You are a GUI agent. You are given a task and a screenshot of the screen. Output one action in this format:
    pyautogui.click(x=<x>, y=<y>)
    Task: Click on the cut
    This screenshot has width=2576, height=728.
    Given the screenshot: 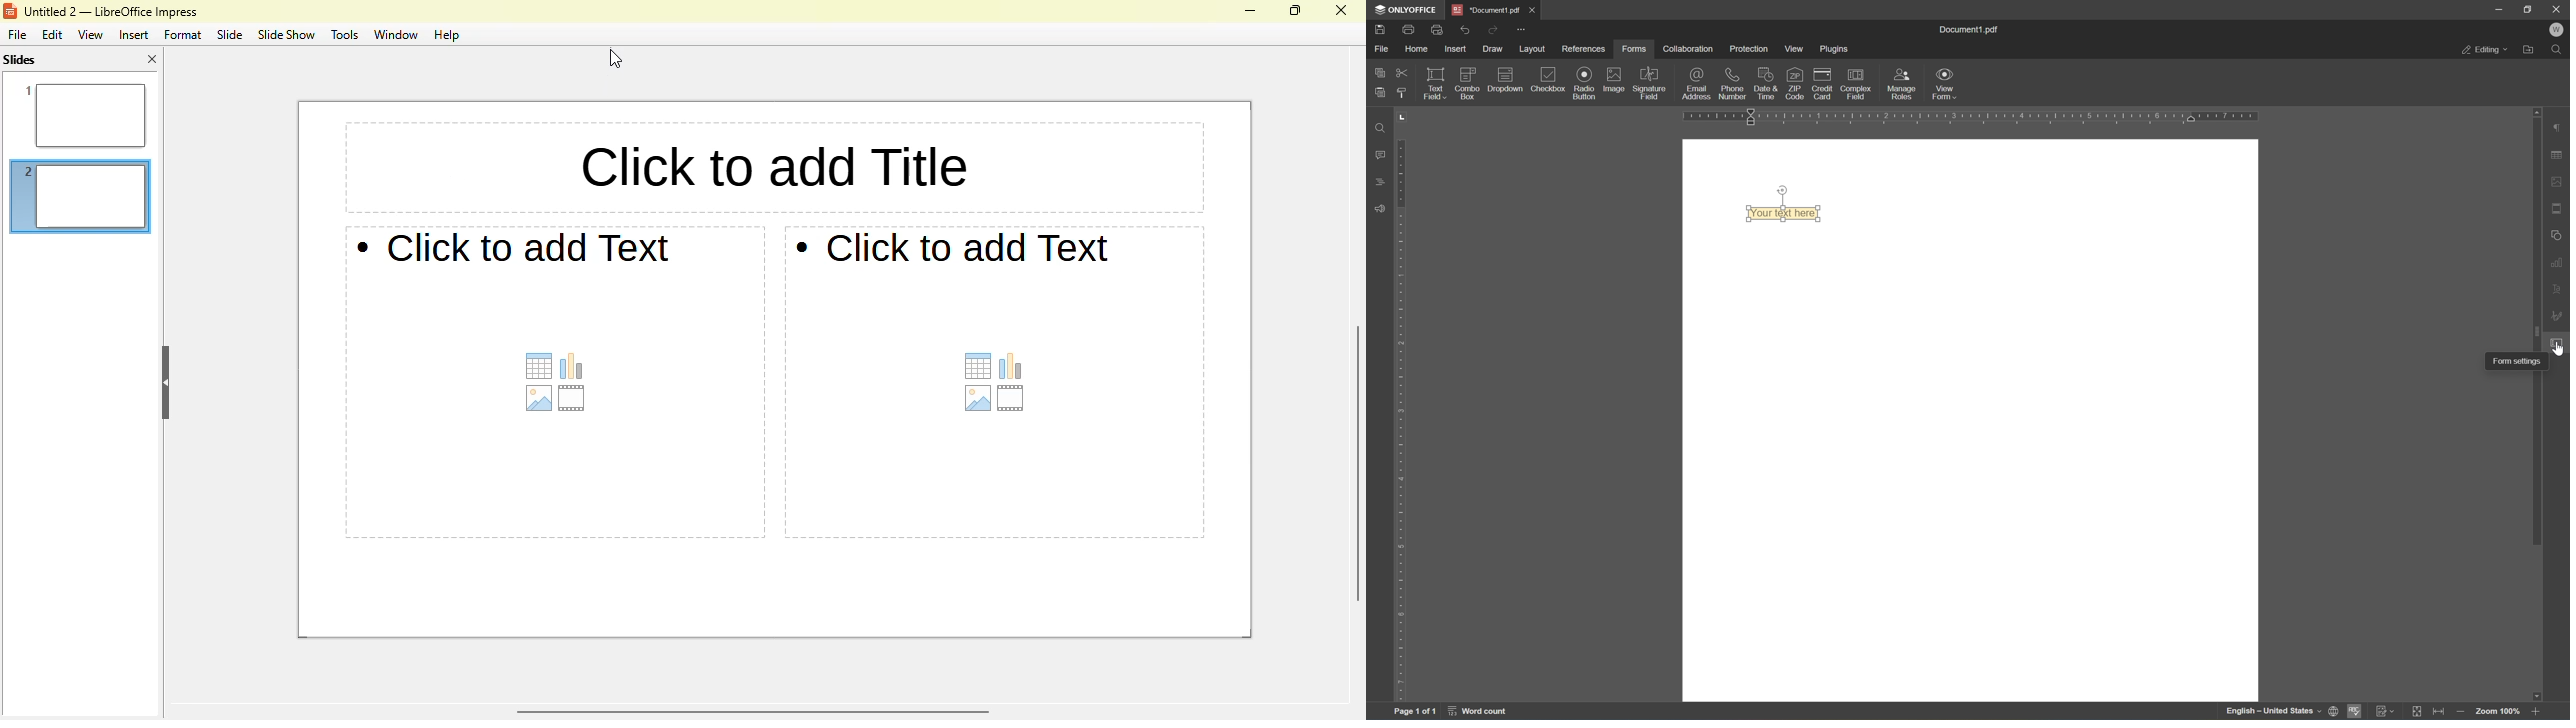 What is the action you would take?
    pyautogui.click(x=1401, y=73)
    